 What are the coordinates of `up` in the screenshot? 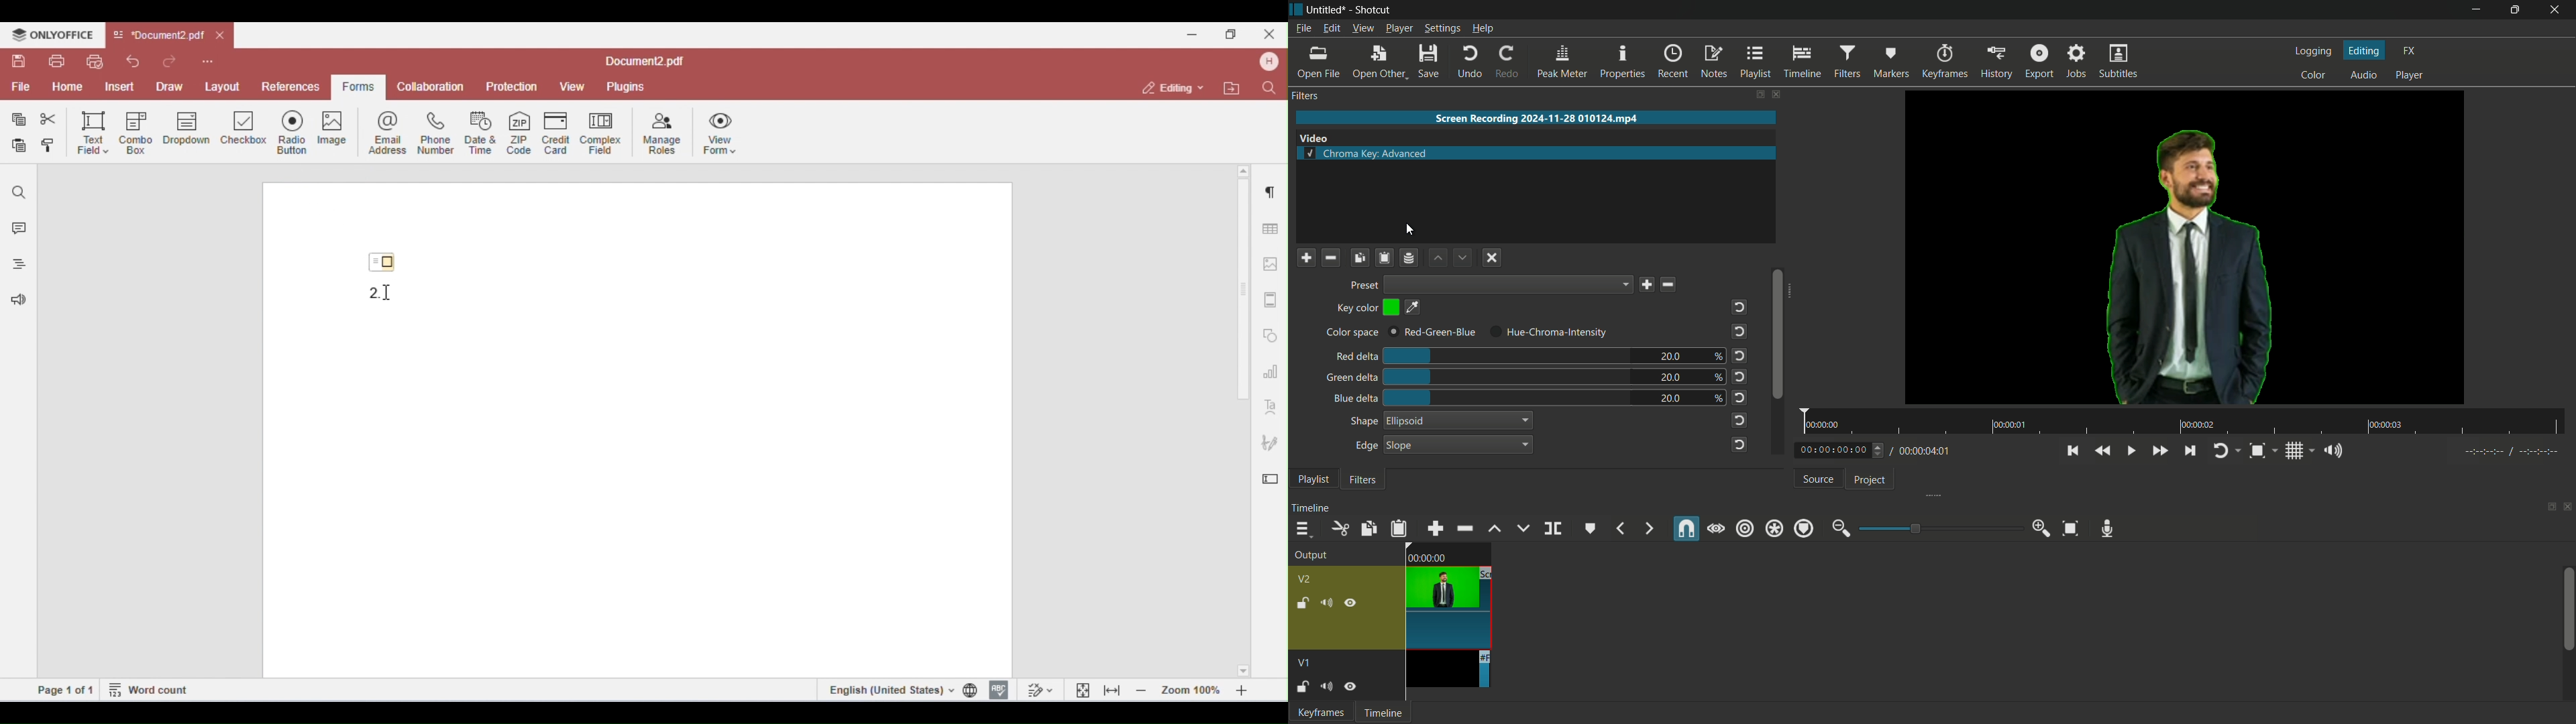 It's located at (1437, 258).